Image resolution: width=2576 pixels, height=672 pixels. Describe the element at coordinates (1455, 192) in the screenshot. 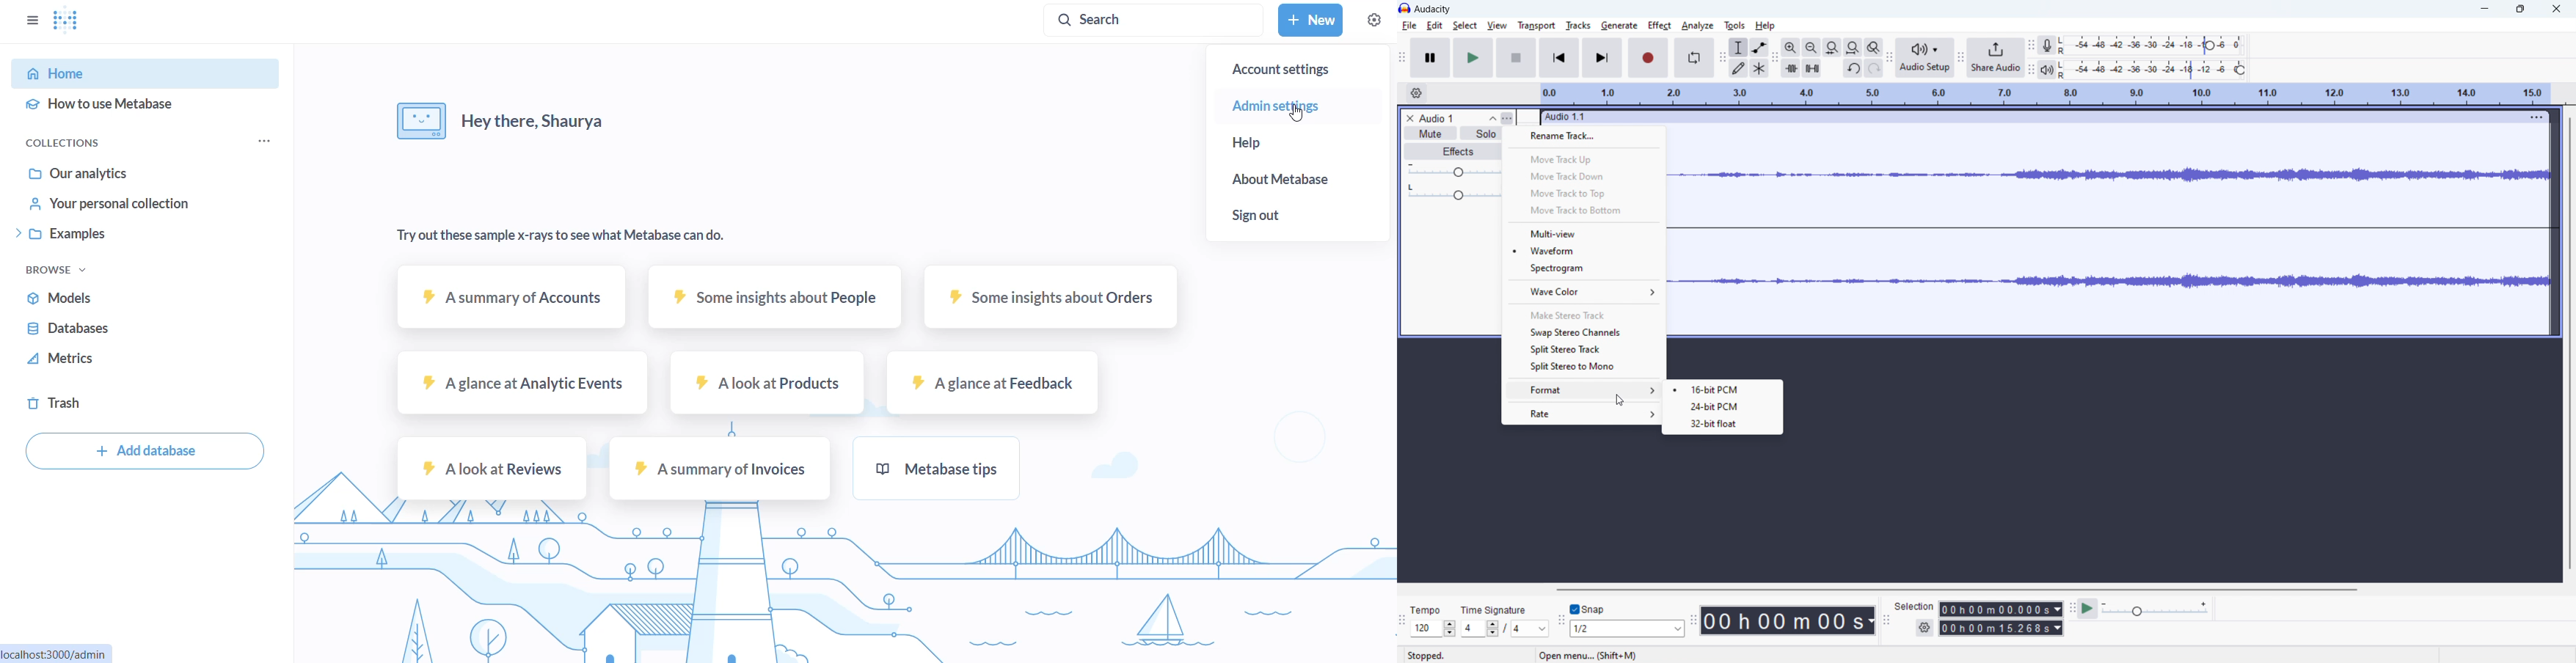

I see `pan: center` at that location.